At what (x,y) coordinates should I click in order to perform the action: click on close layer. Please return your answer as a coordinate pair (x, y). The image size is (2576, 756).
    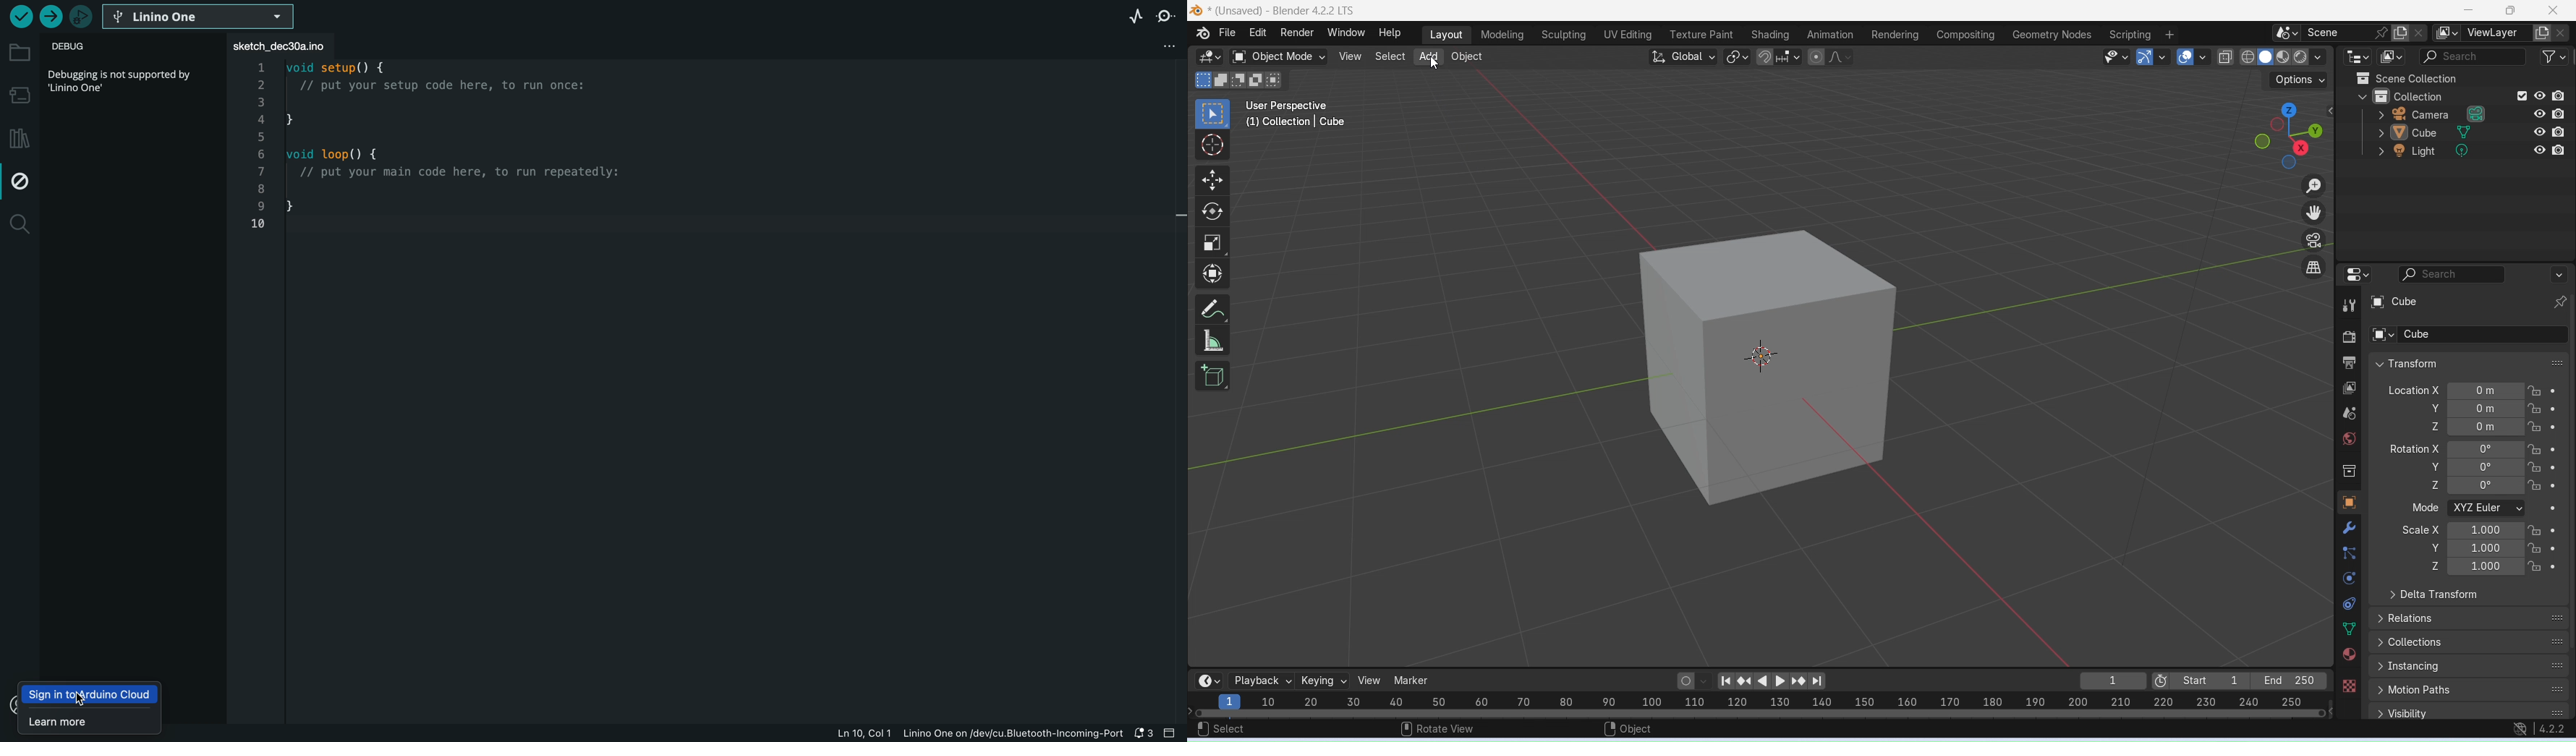
    Looking at the image, I should click on (2563, 33).